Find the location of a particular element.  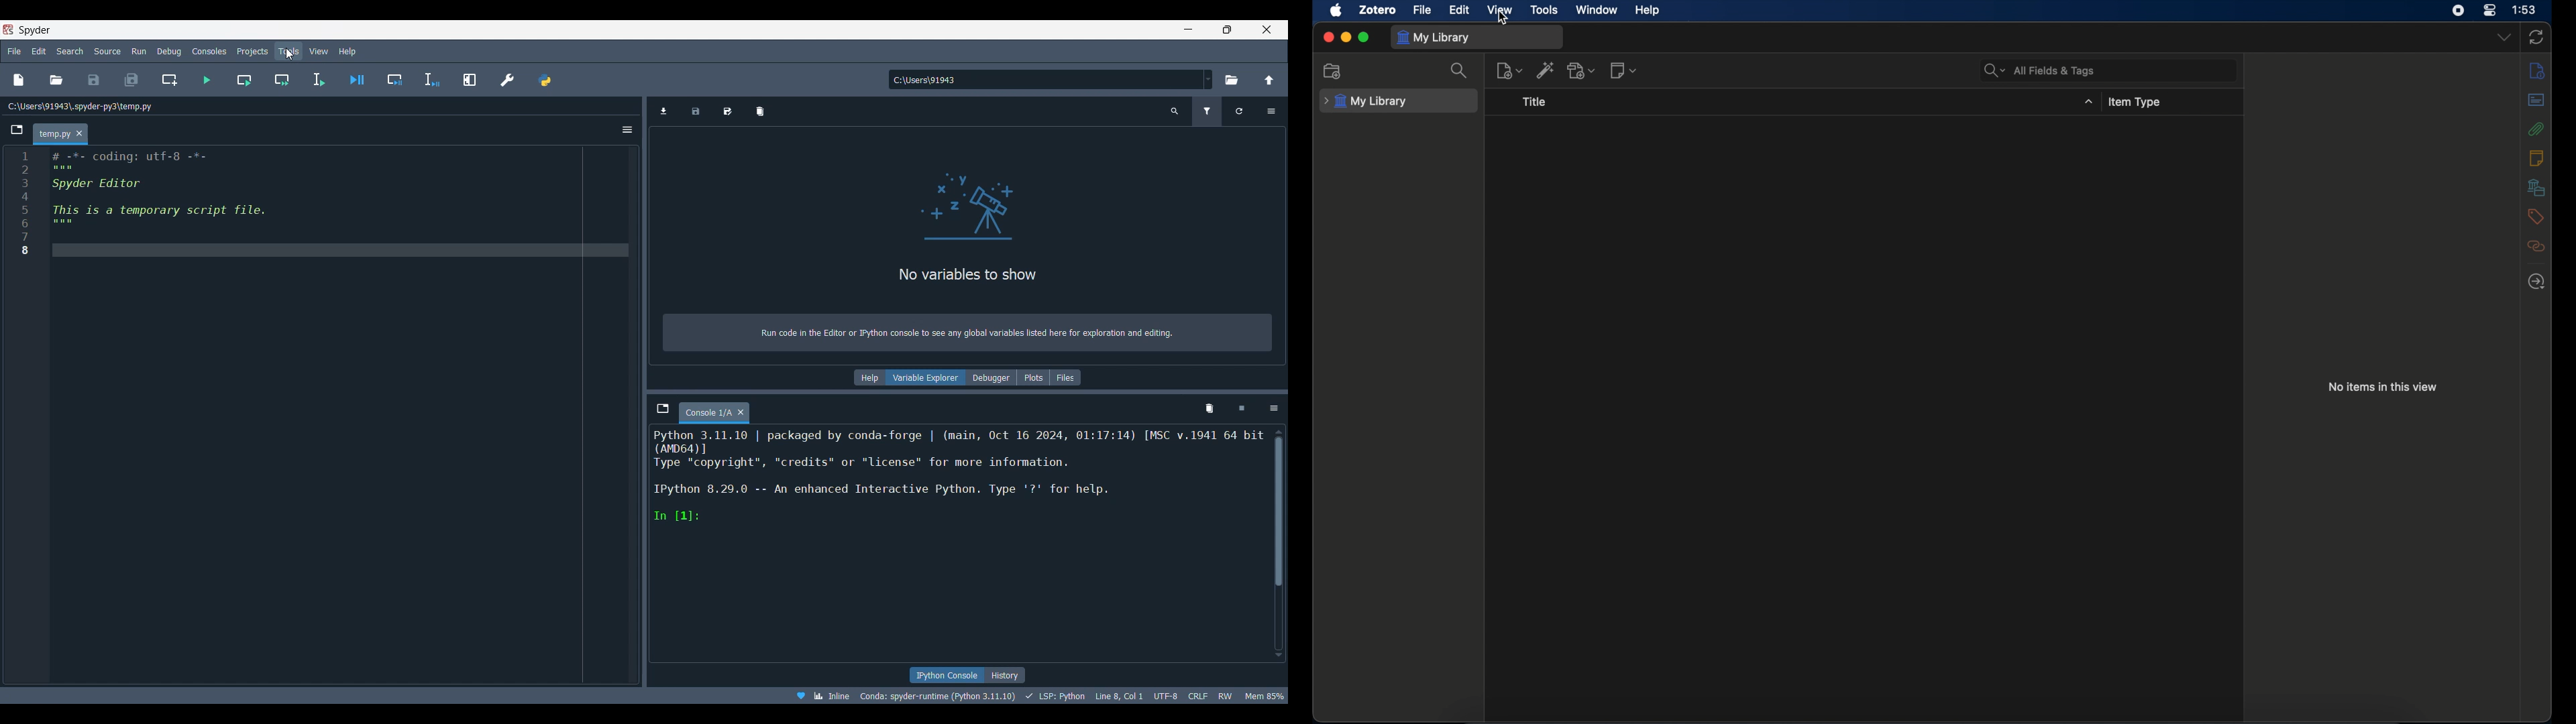

dropdown is located at coordinates (2089, 101).